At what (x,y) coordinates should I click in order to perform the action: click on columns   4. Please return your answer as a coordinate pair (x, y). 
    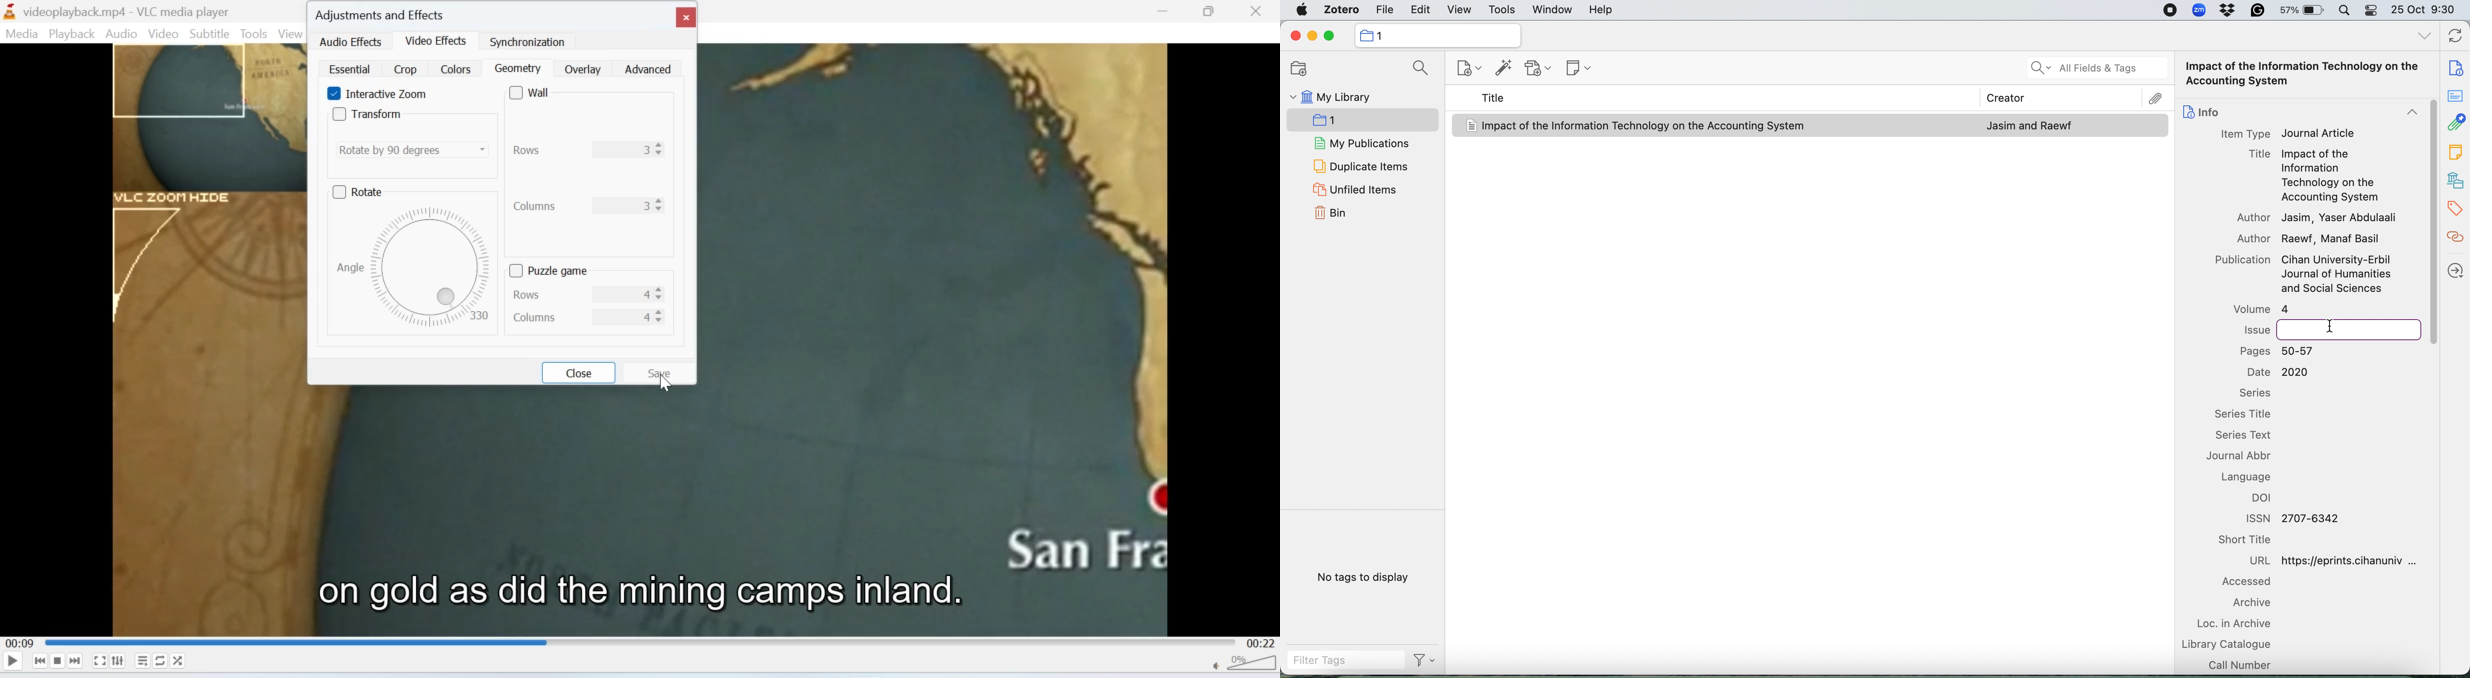
    Looking at the image, I should click on (583, 318).